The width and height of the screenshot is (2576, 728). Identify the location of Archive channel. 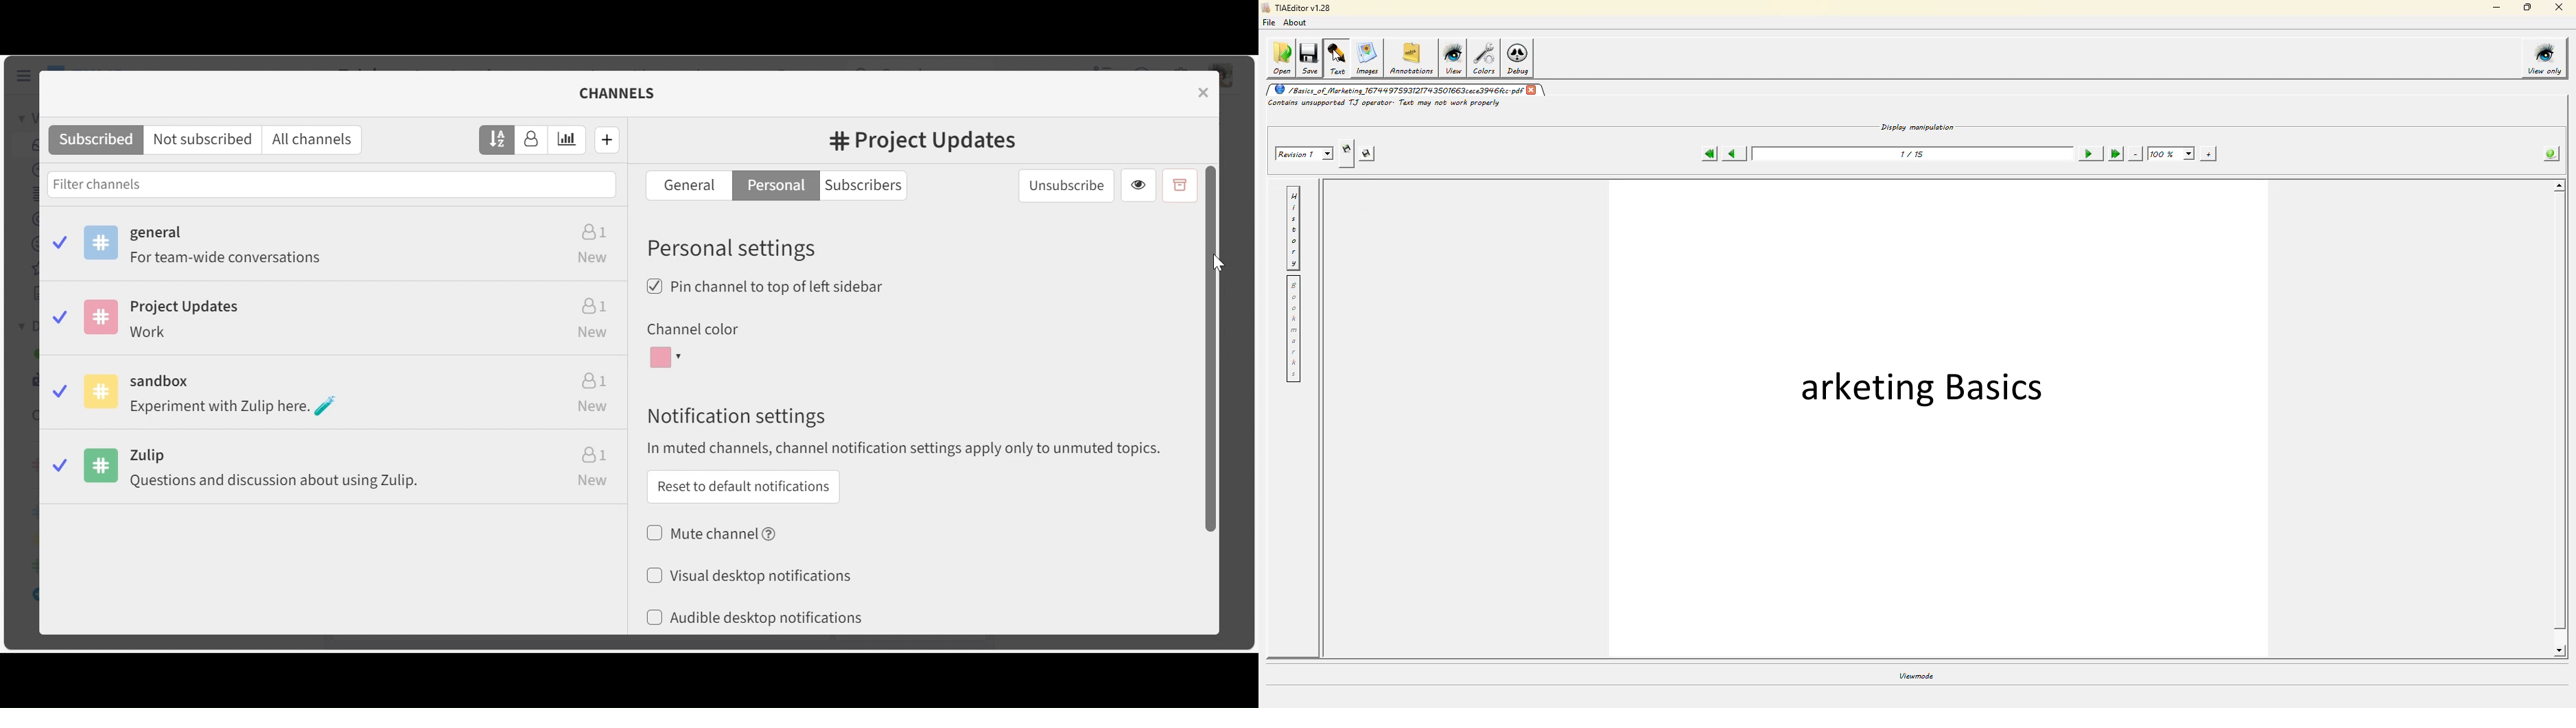
(1180, 186).